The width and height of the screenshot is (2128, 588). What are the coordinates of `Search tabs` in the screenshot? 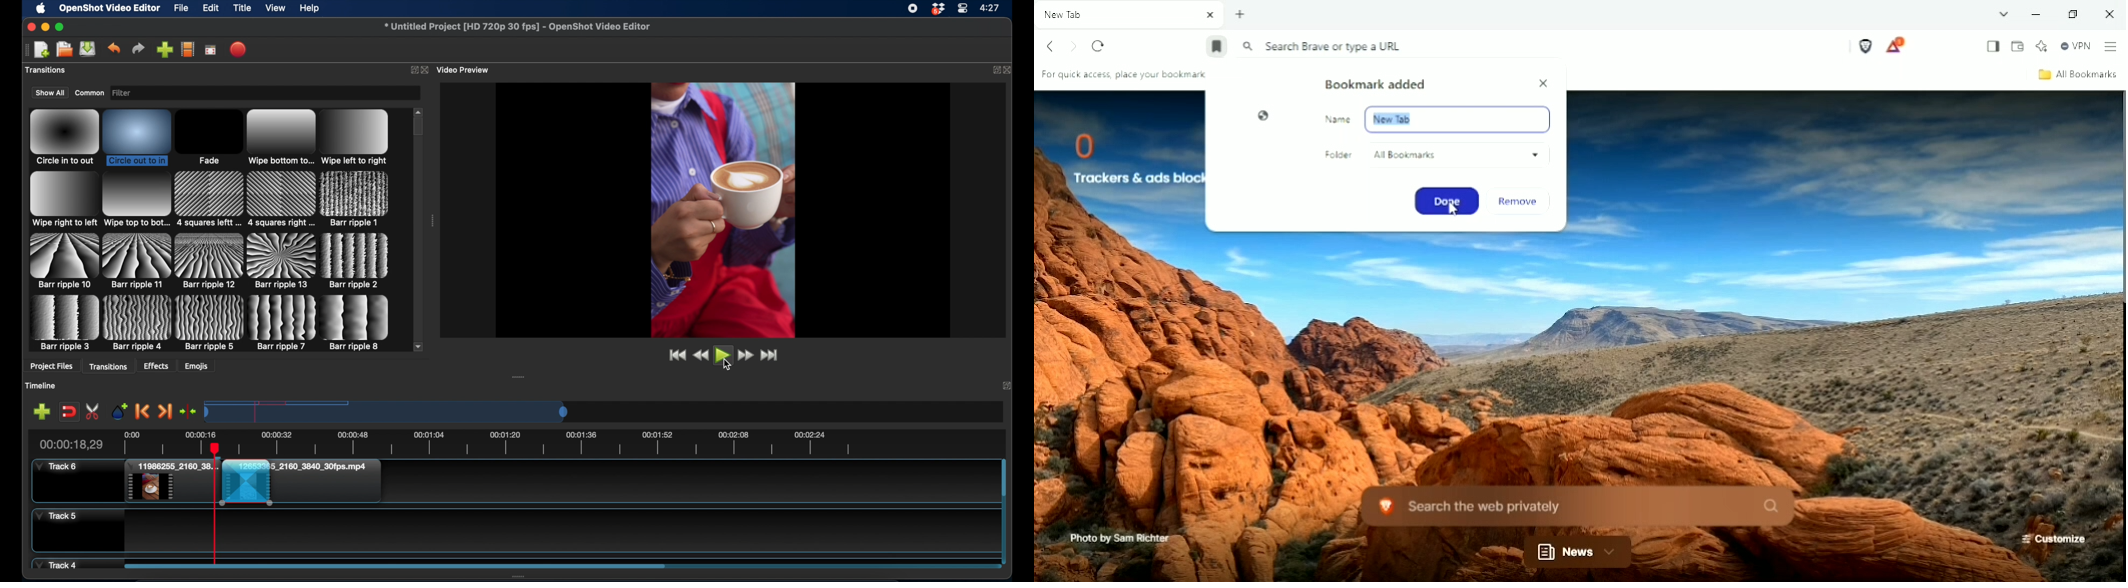 It's located at (2004, 14).